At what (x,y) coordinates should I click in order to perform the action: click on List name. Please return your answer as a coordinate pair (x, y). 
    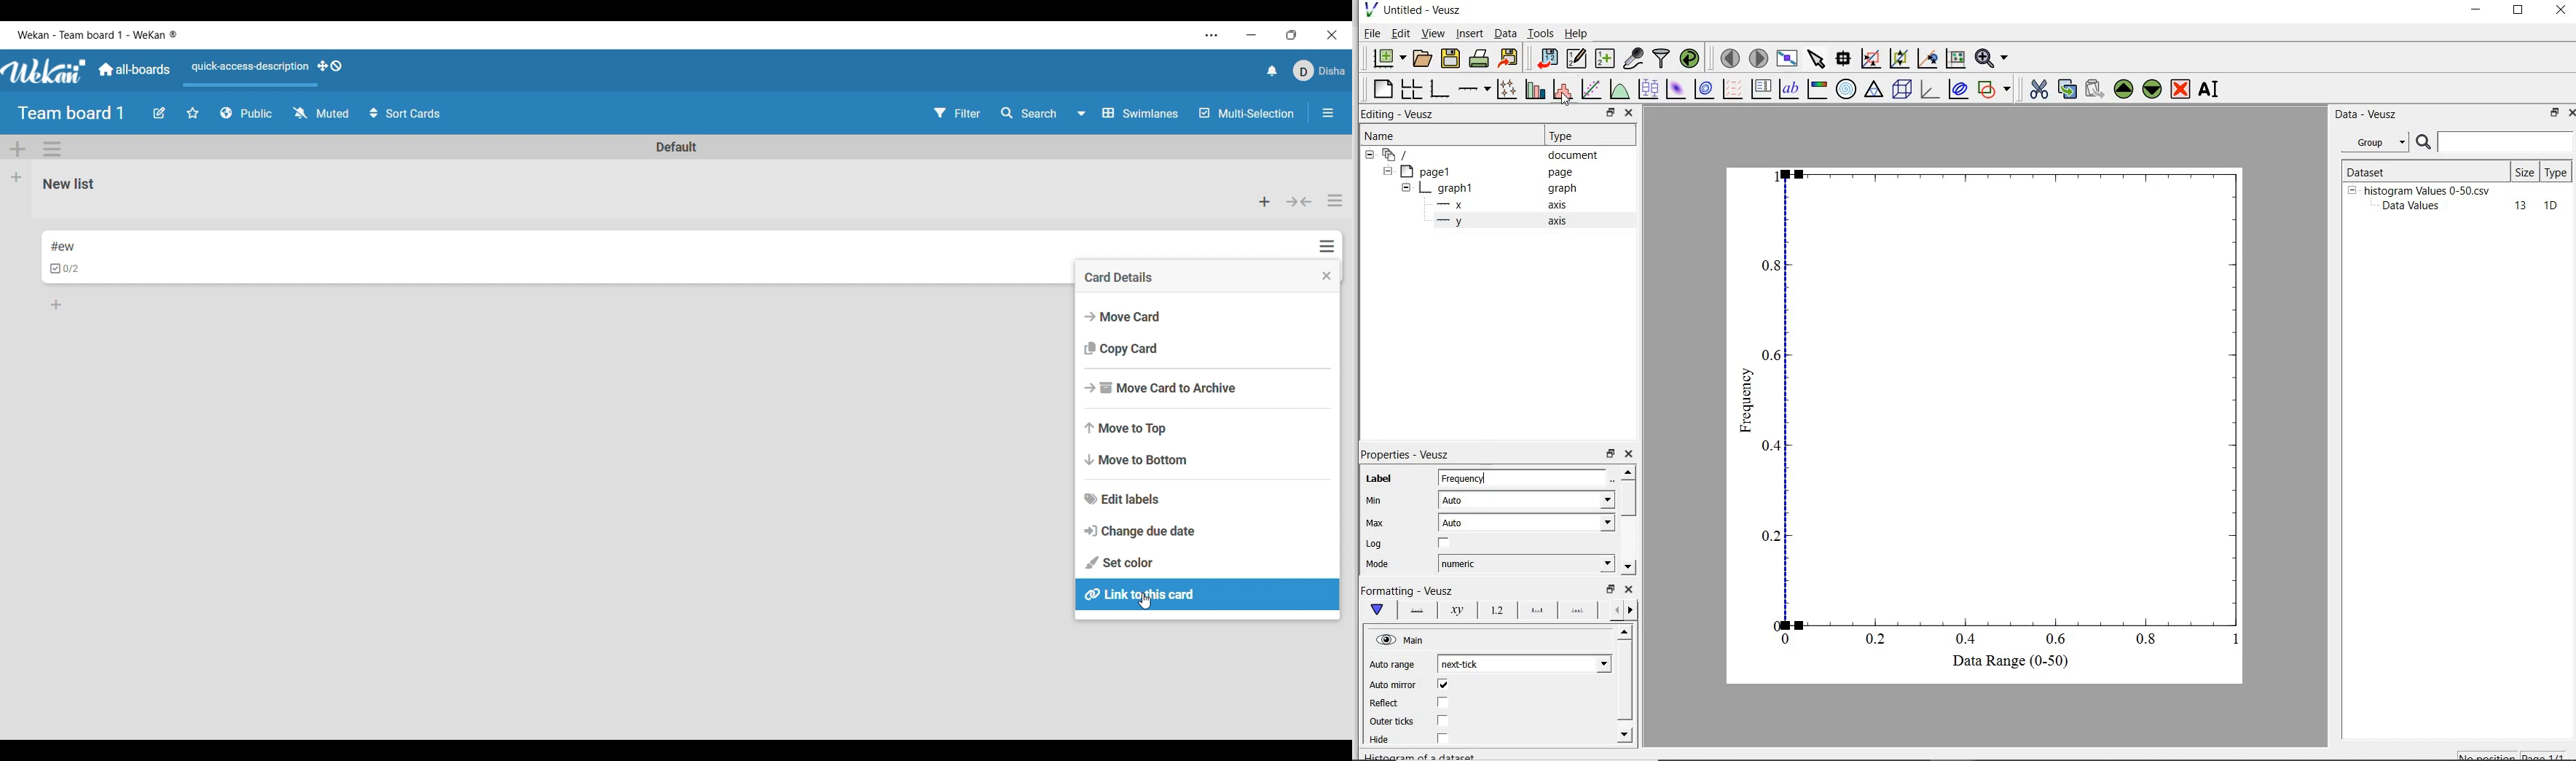
    Looking at the image, I should click on (69, 185).